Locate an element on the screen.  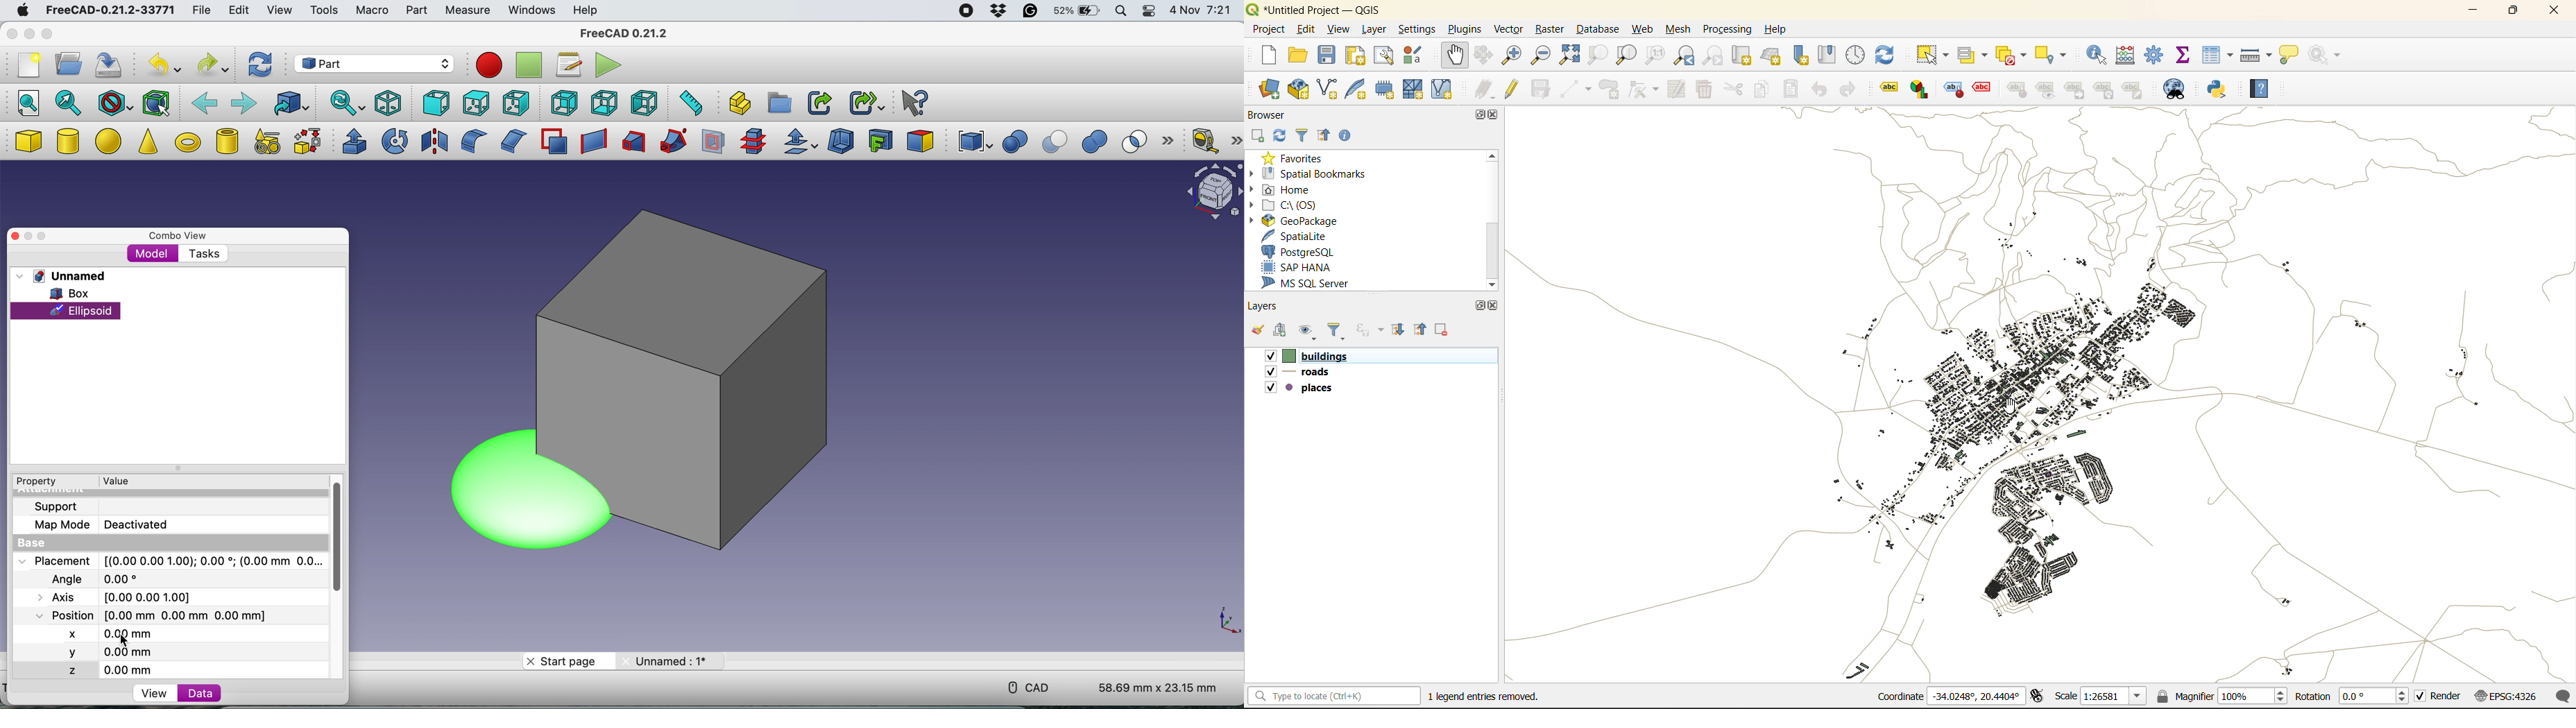
macros is located at coordinates (566, 65).